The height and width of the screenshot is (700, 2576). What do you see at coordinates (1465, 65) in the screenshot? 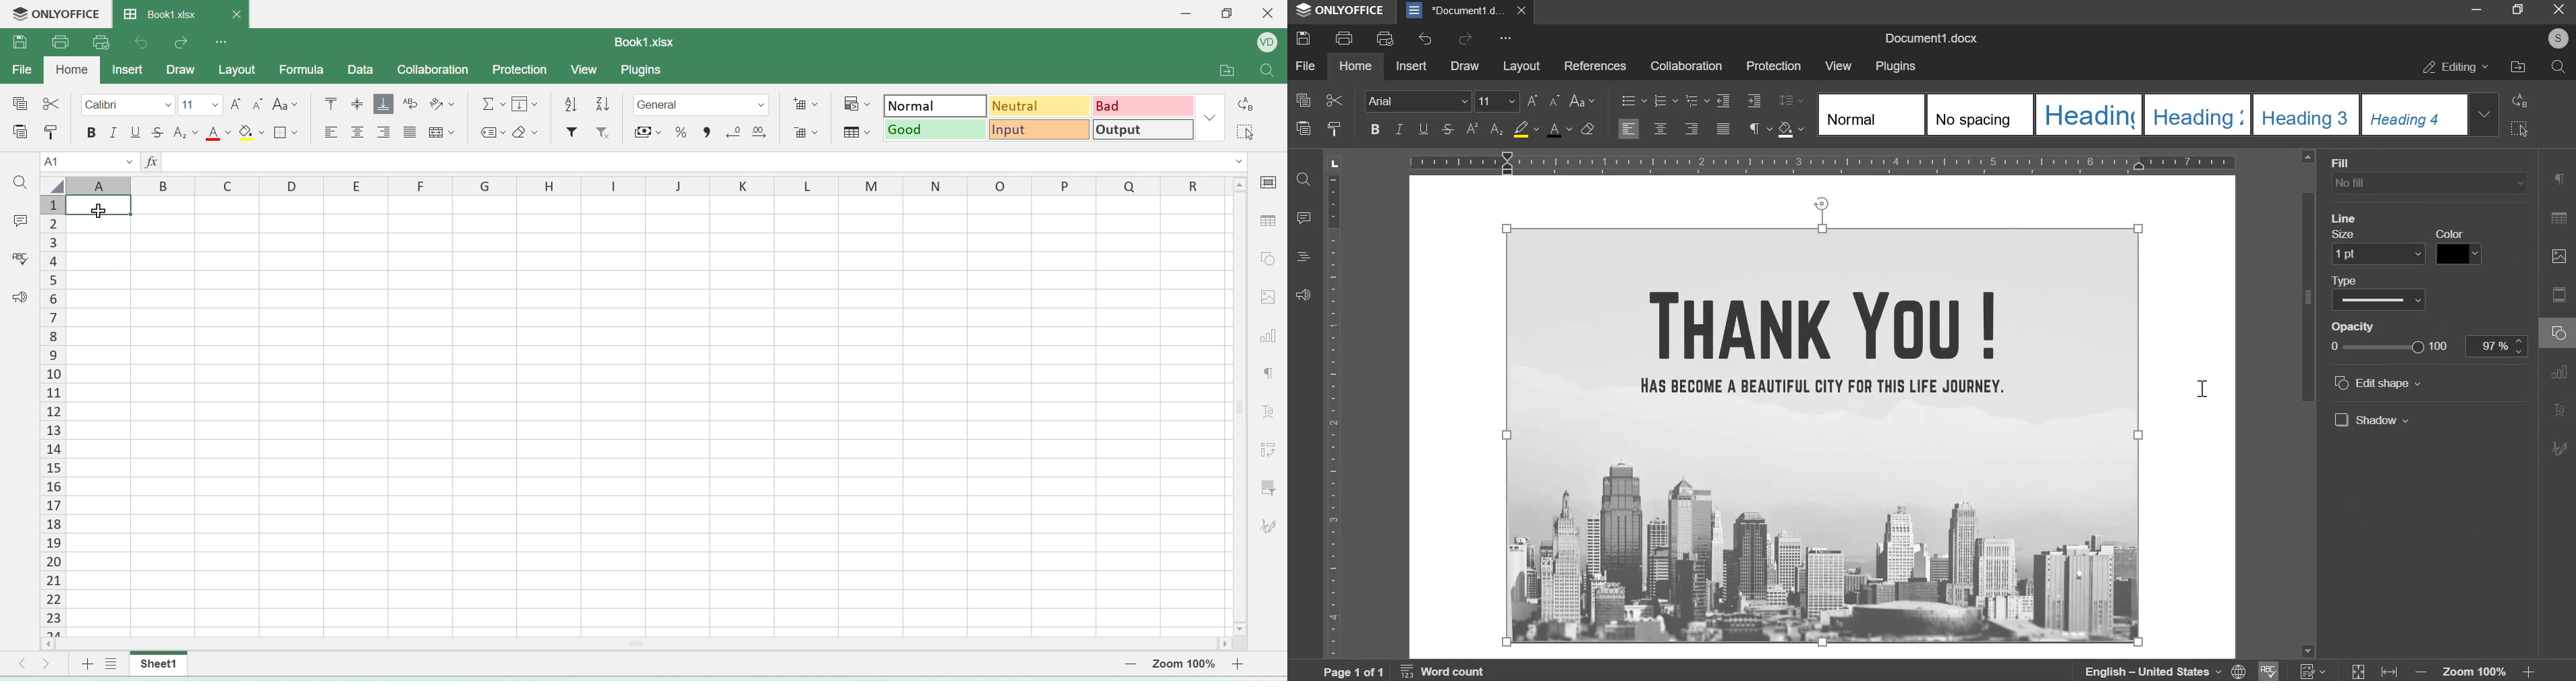
I see `draw` at bounding box center [1465, 65].